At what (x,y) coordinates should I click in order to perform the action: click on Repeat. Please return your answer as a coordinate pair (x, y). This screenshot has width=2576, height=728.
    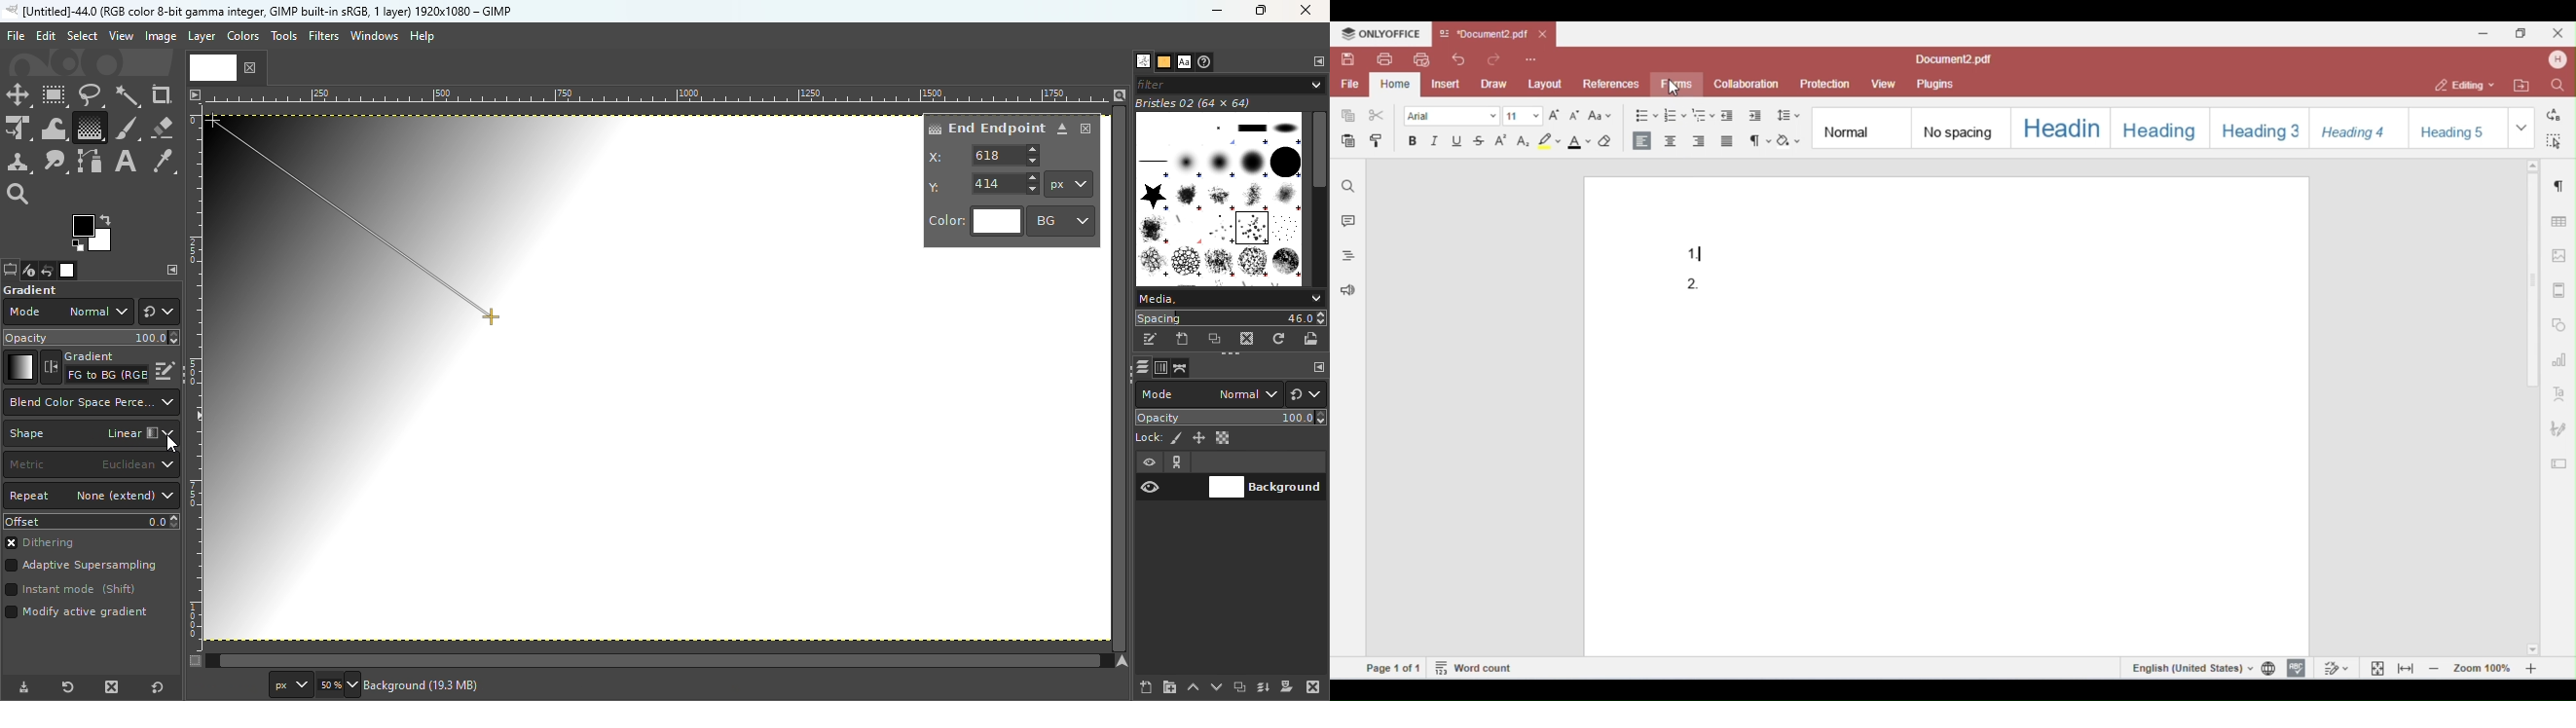
    Looking at the image, I should click on (92, 497).